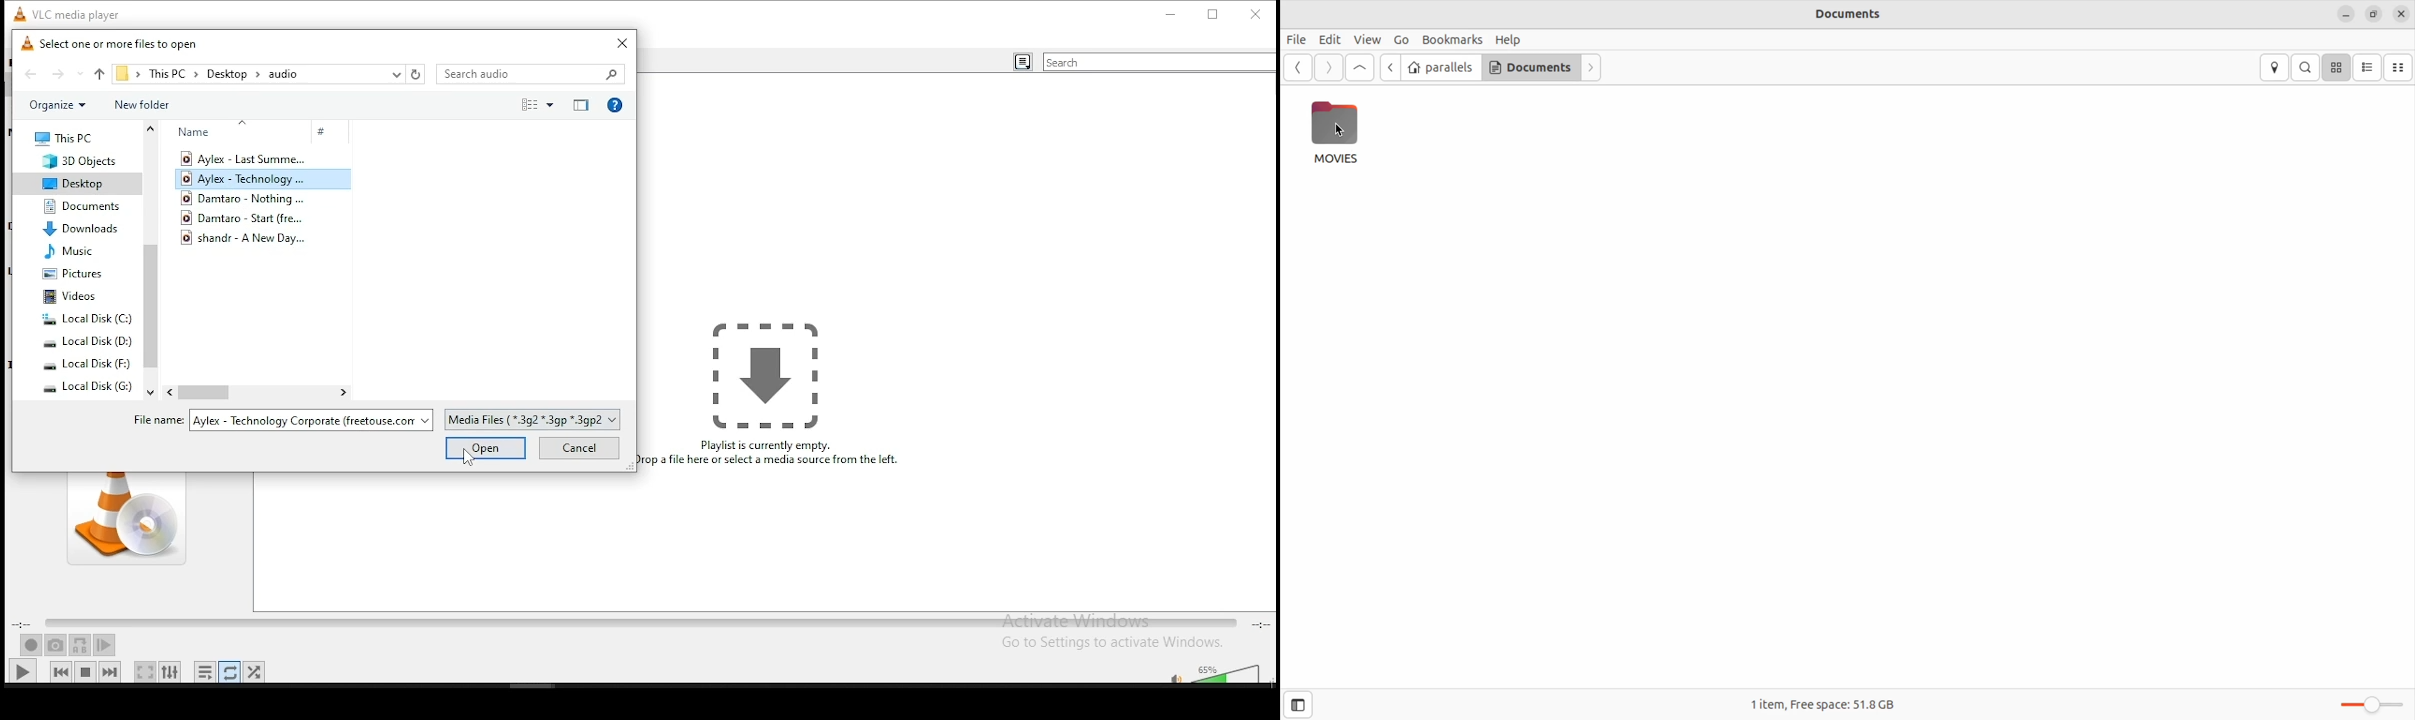  I want to click on scroll bar, so click(257, 393).